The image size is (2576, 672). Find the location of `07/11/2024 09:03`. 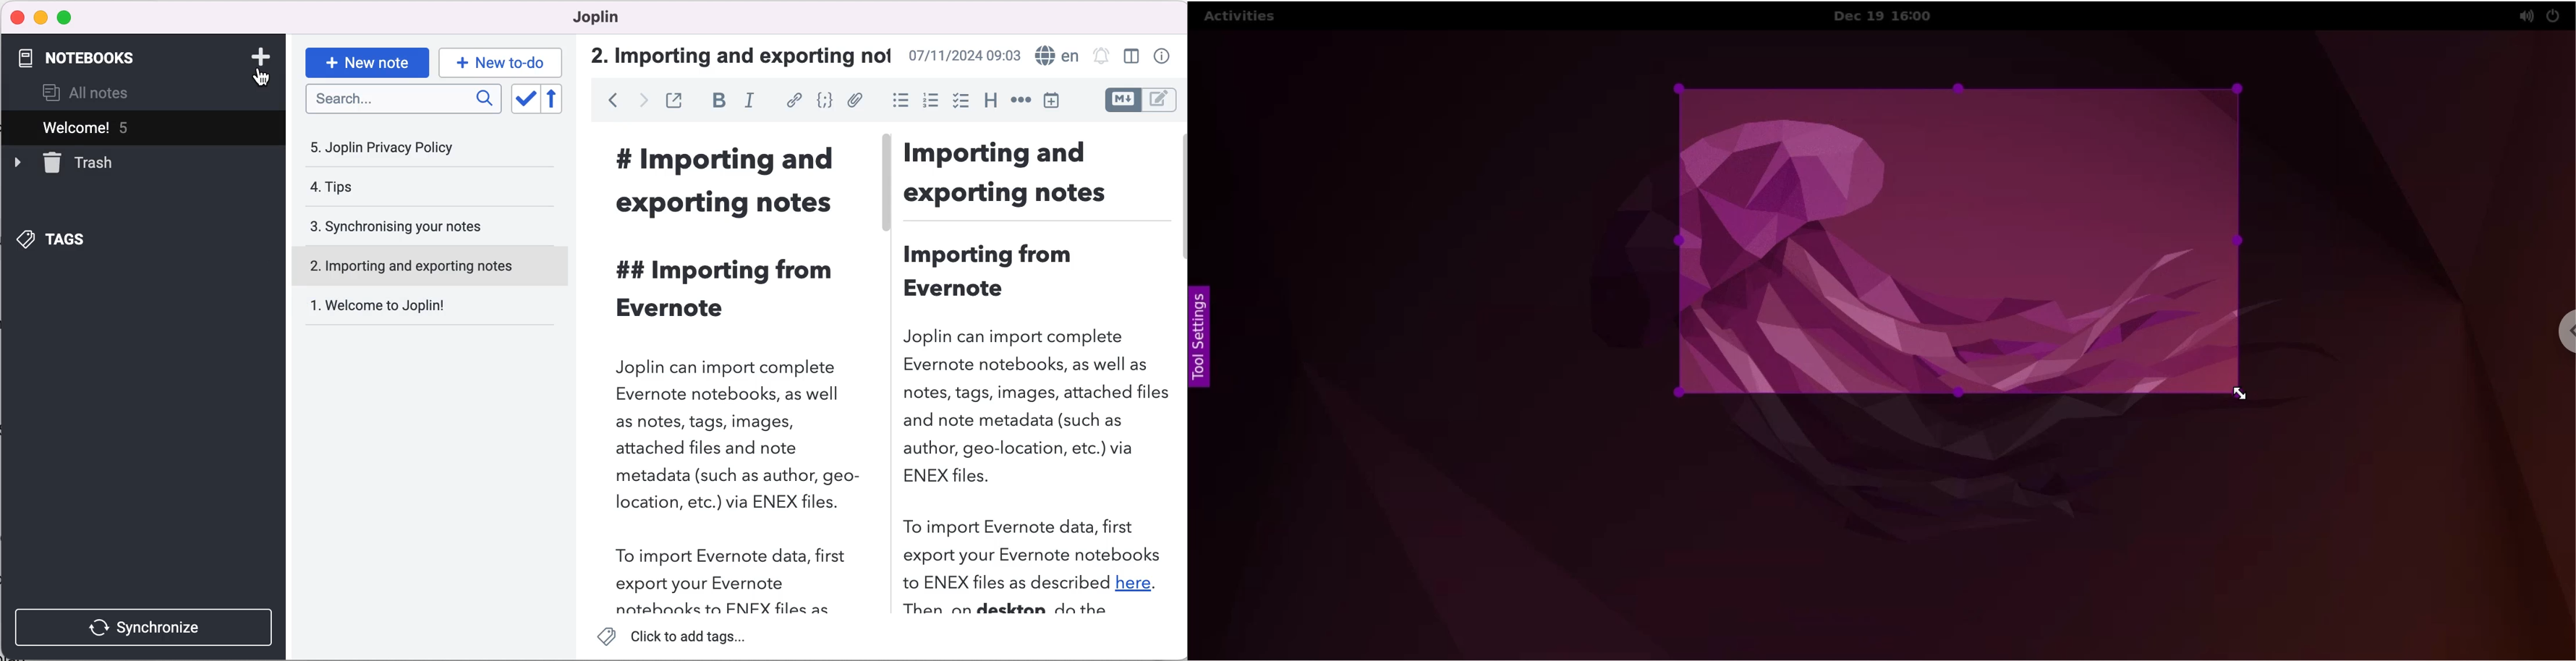

07/11/2024 09:03 is located at coordinates (963, 56).